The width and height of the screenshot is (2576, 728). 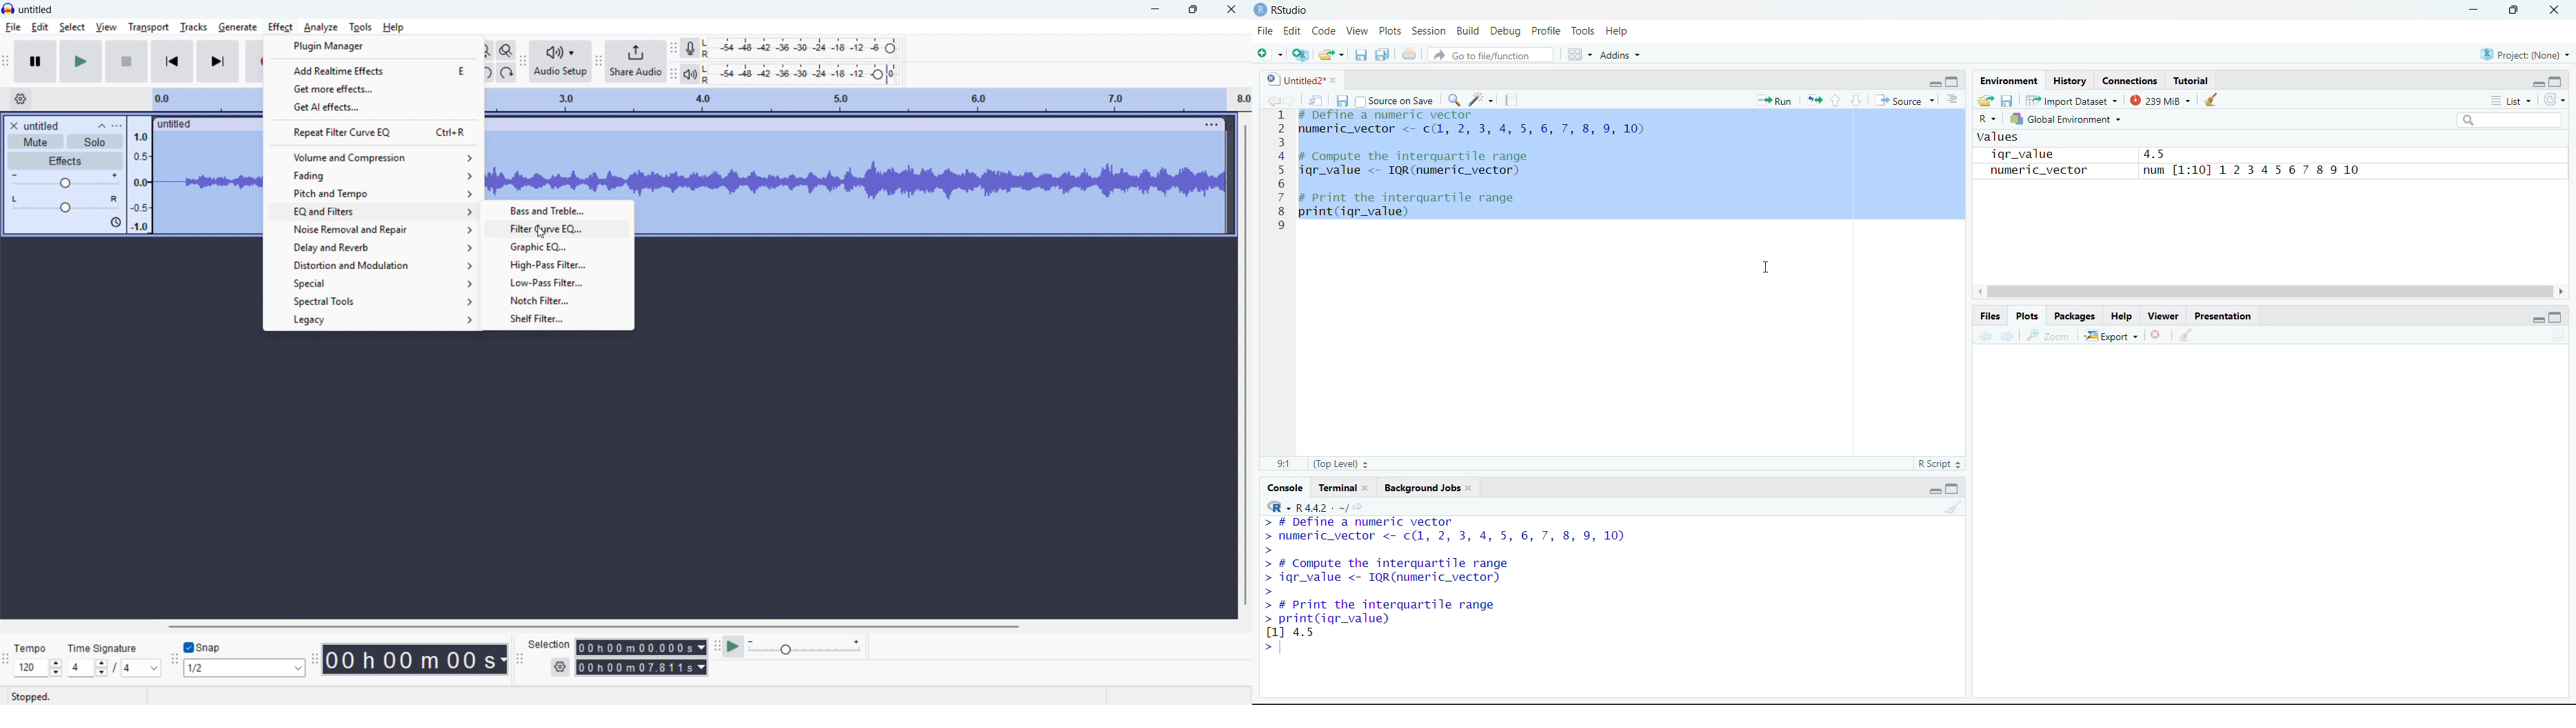 I want to click on Plots, so click(x=2029, y=315).